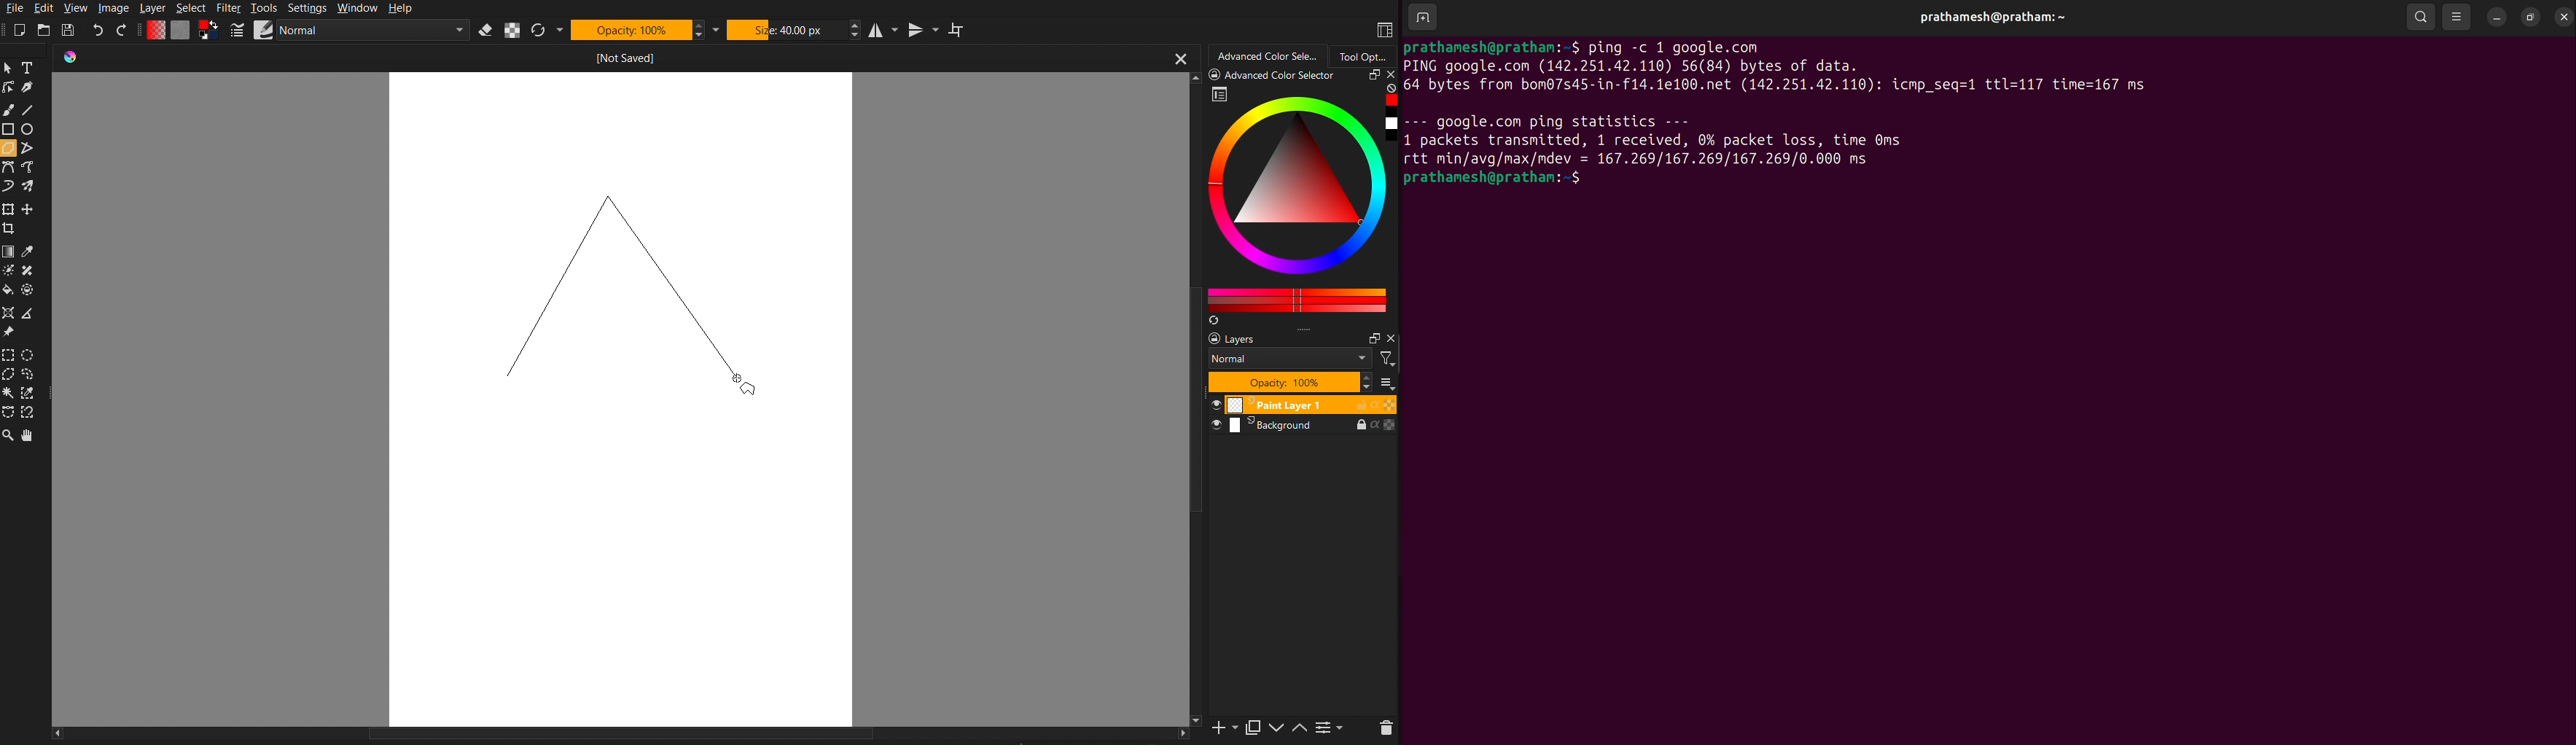 This screenshot has height=756, width=2576. Describe the element at coordinates (18, 9) in the screenshot. I see `File` at that location.